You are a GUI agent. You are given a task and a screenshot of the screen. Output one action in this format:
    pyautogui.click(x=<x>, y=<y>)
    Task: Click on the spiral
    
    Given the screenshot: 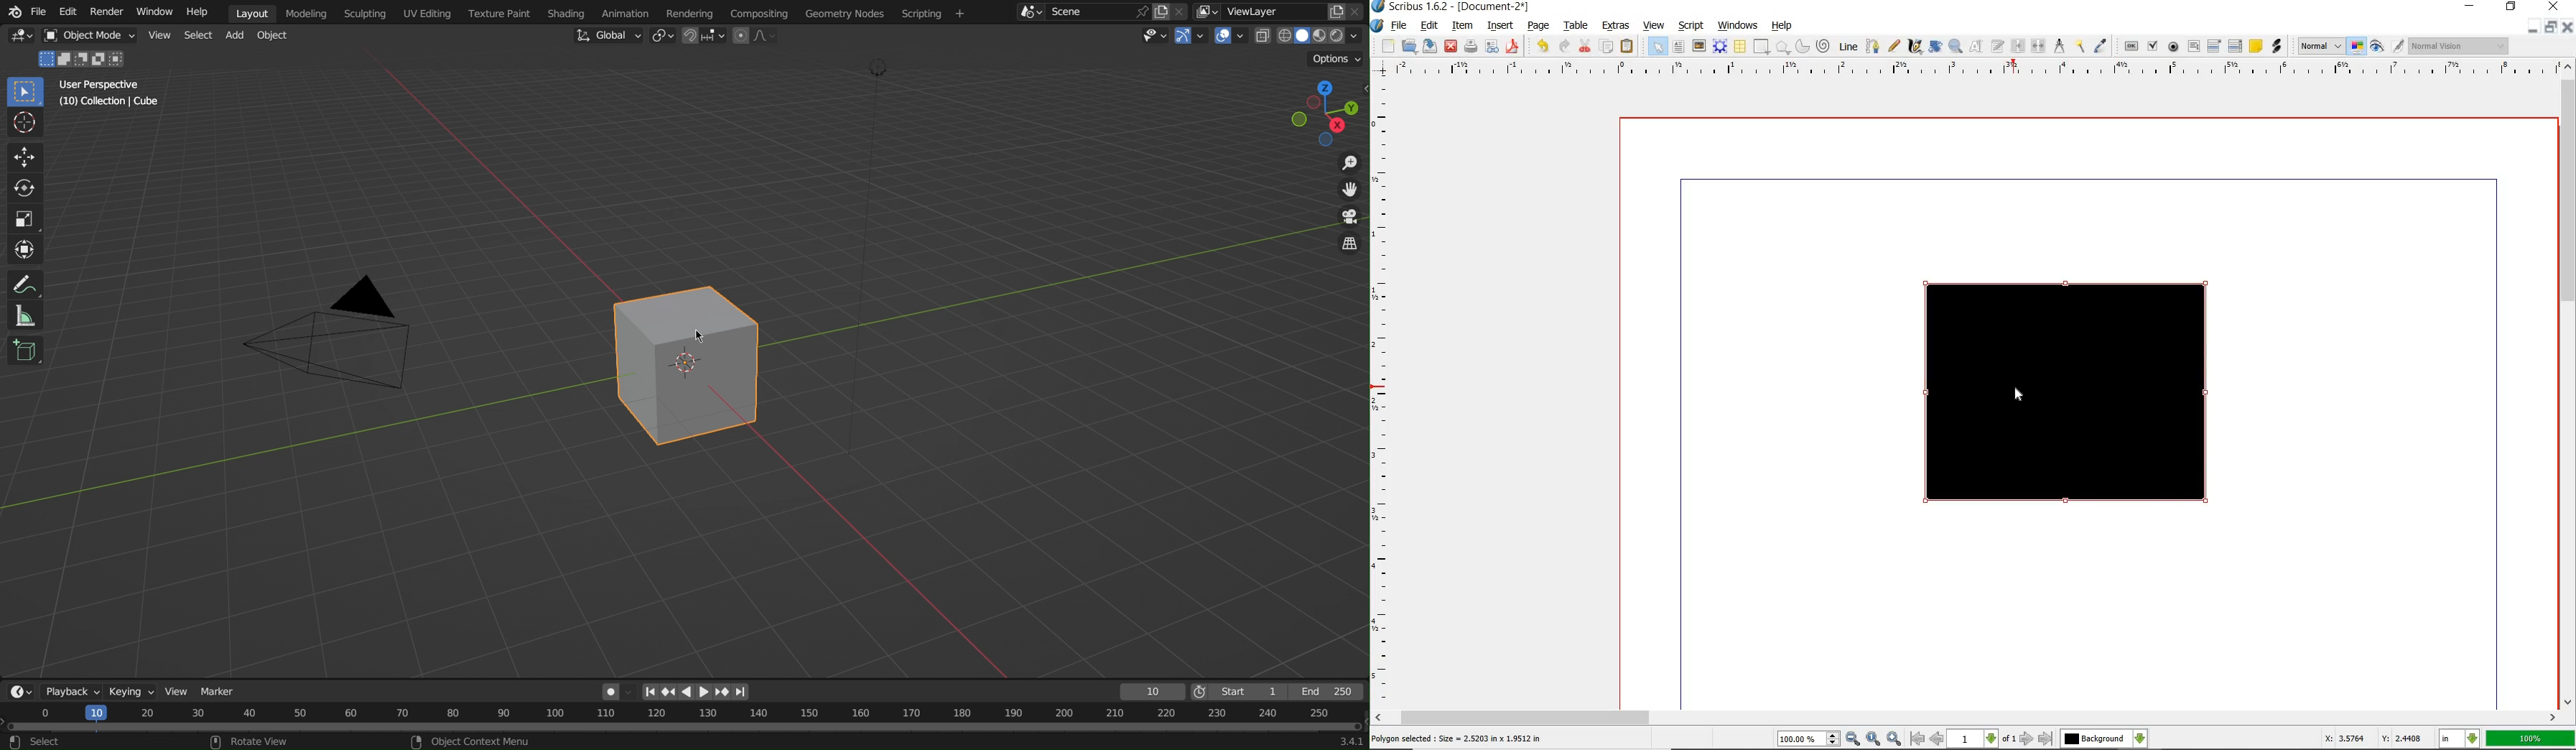 What is the action you would take?
    pyautogui.click(x=1825, y=47)
    